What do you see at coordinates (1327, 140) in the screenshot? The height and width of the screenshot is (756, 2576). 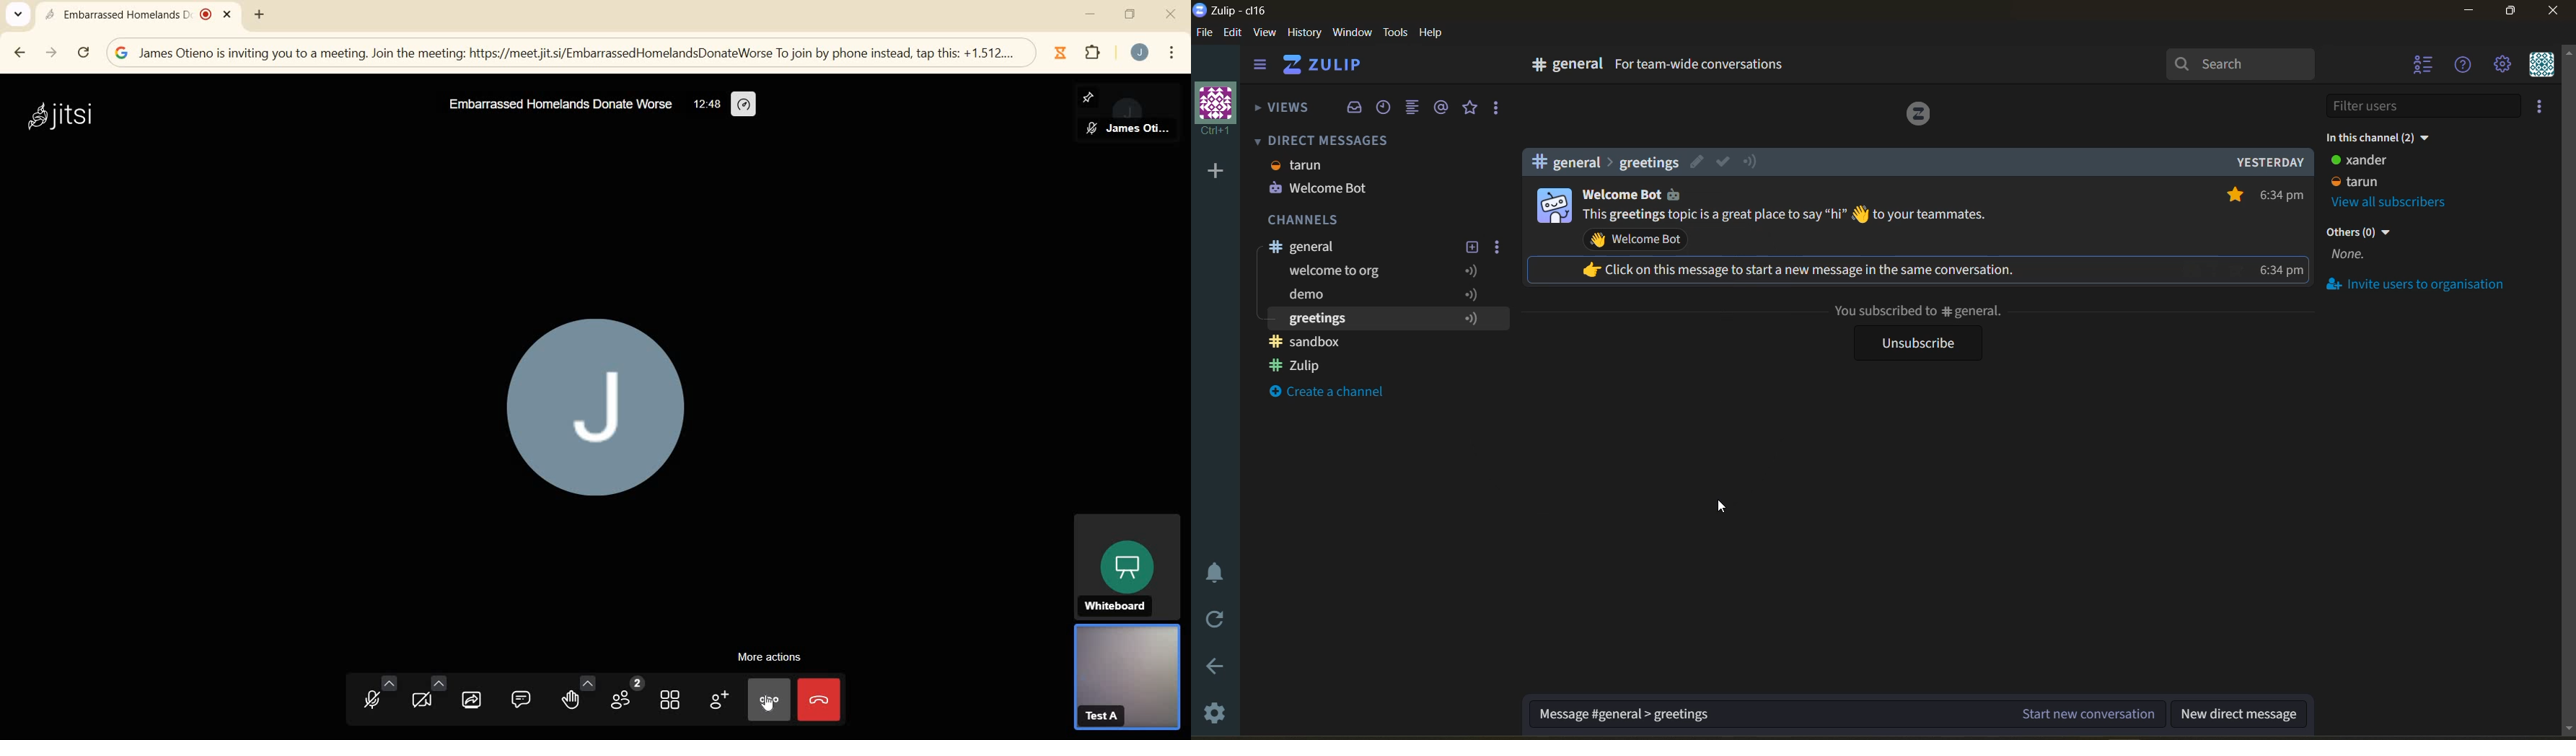 I see `direct messages` at bounding box center [1327, 140].